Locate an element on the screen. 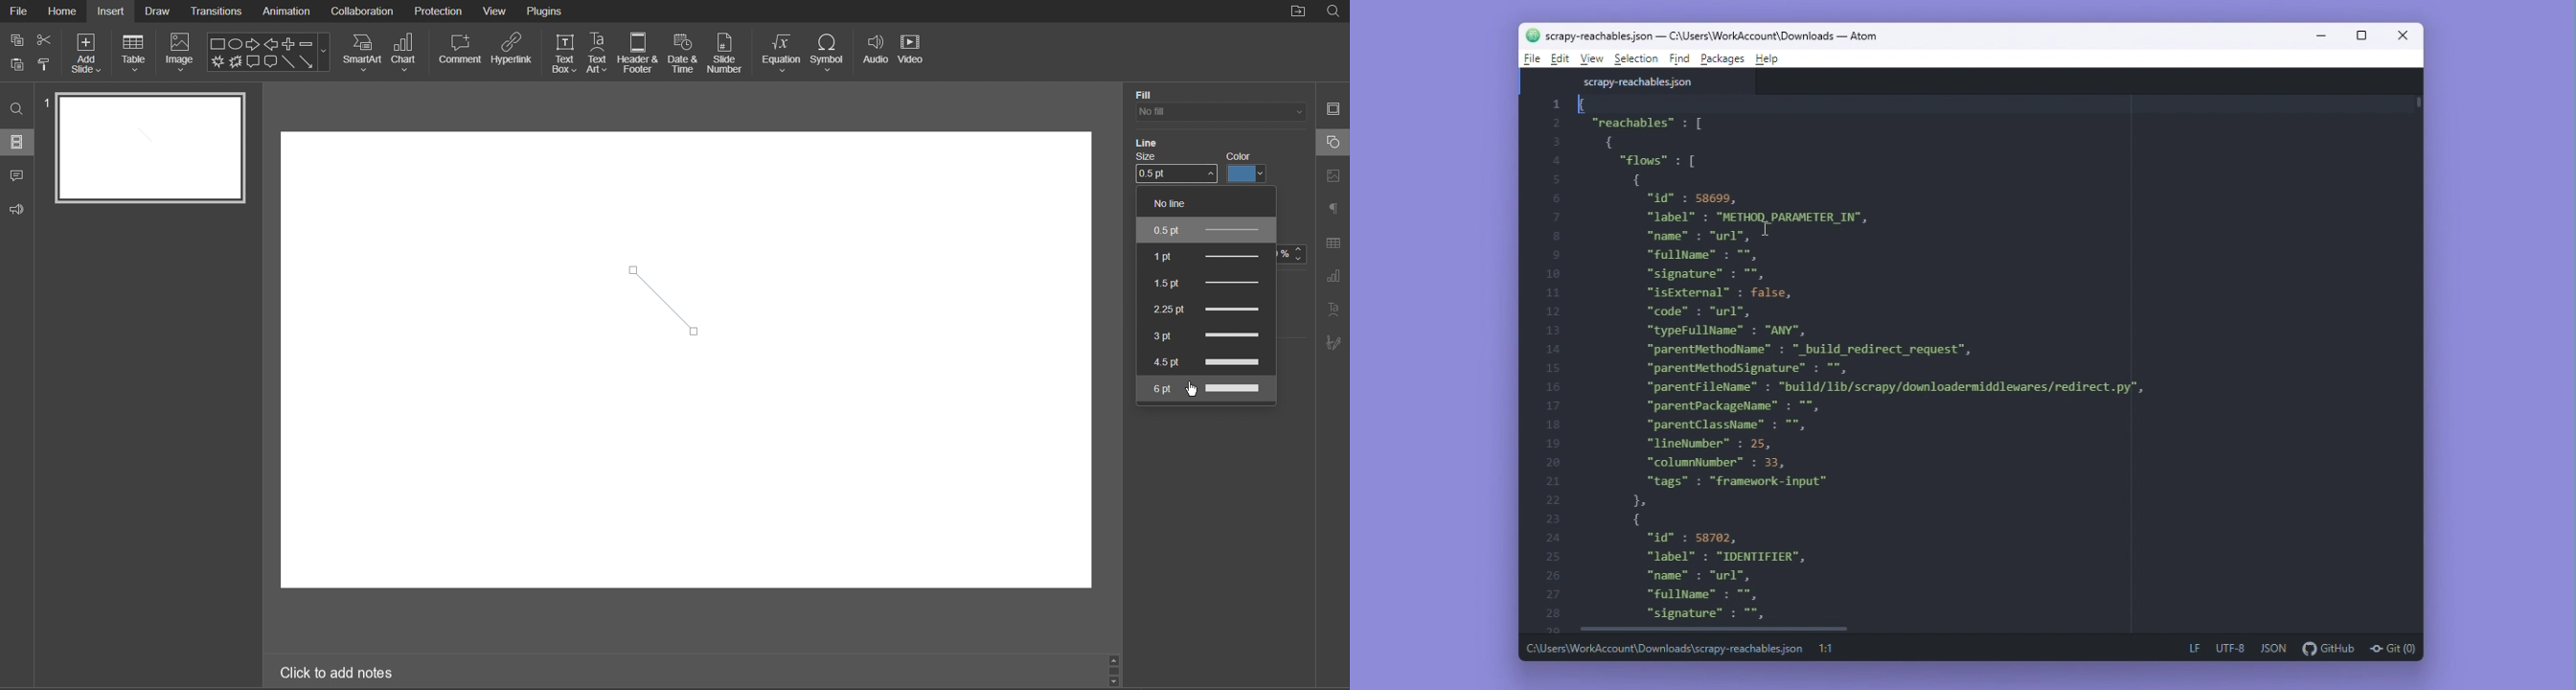 This screenshot has height=700, width=2576. Minimise is located at coordinates (2318, 34).